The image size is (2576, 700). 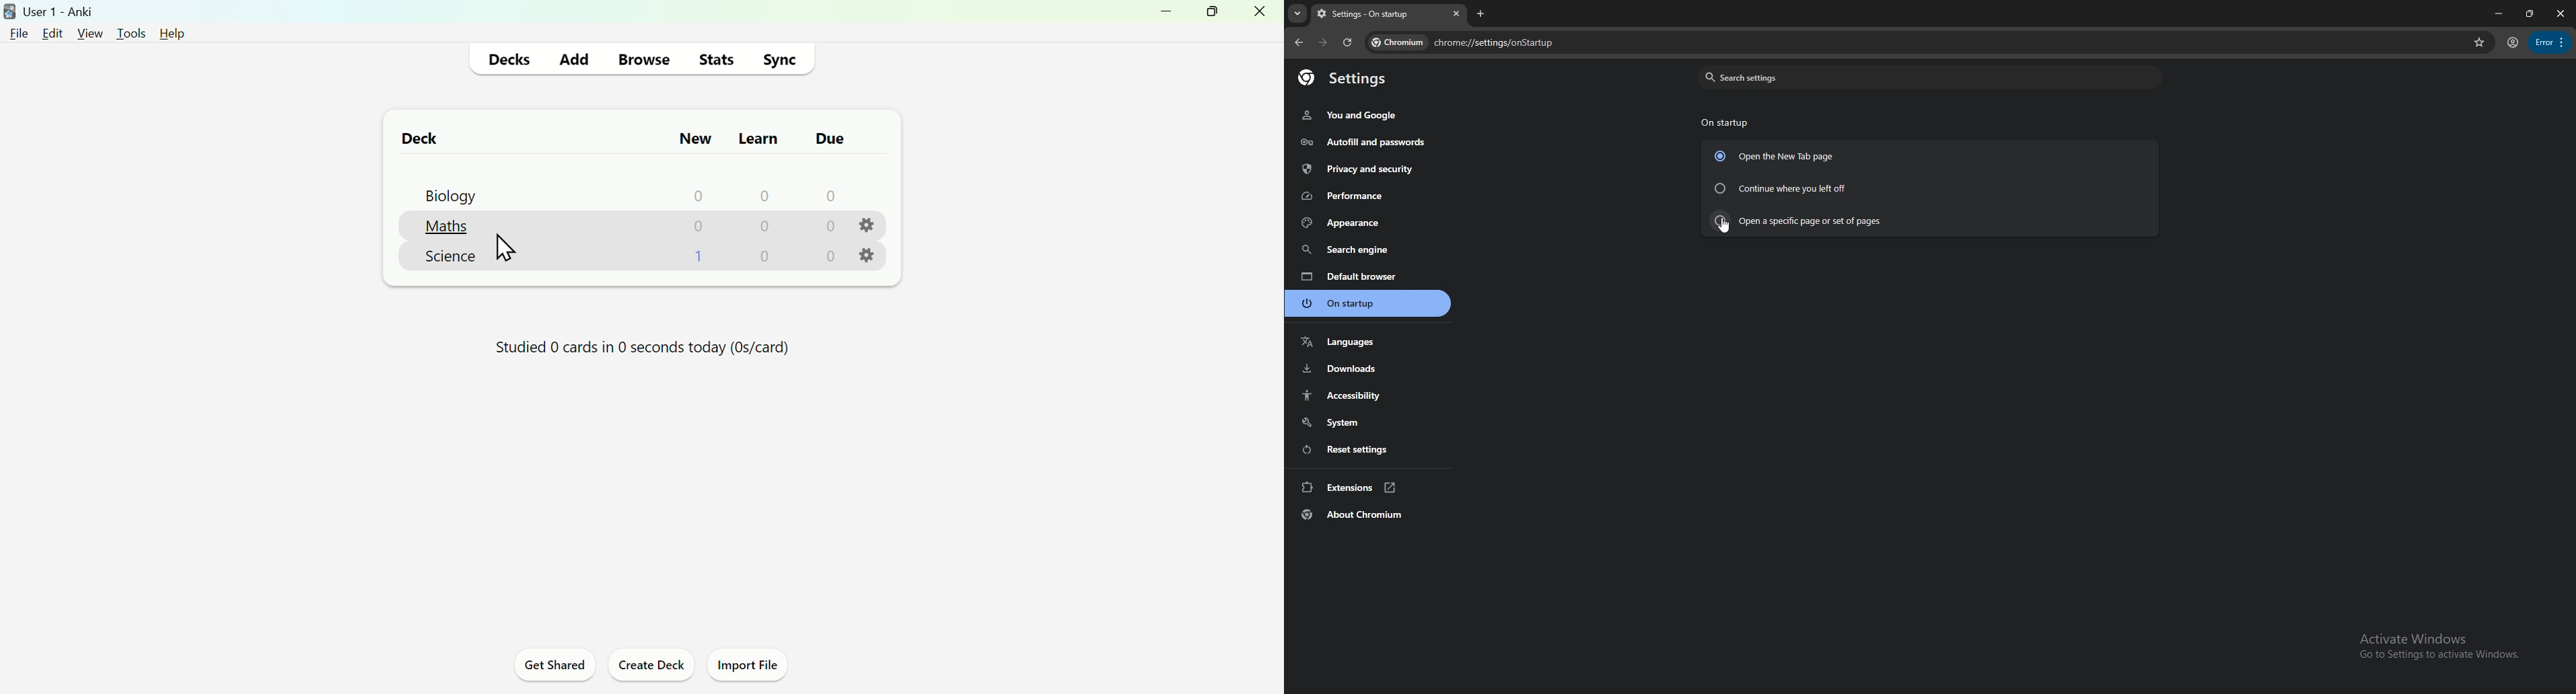 What do you see at coordinates (419, 140) in the screenshot?
I see `Deck` at bounding box center [419, 140].